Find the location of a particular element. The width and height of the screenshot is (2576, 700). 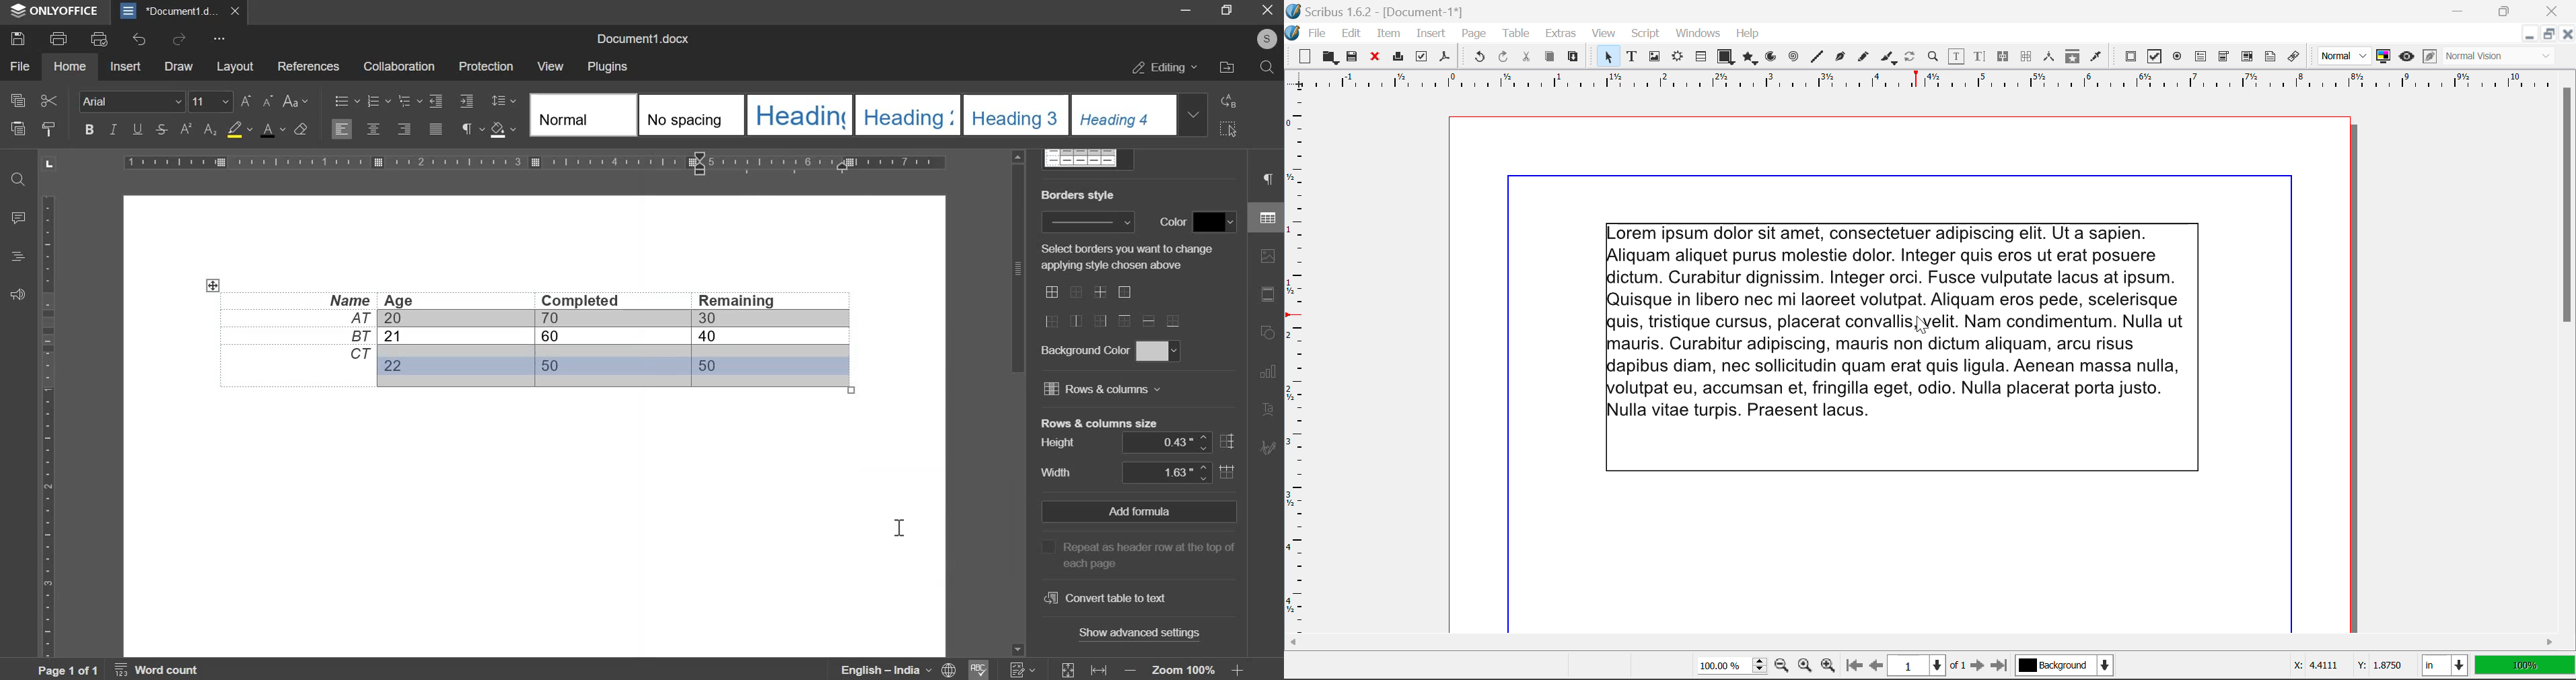

references is located at coordinates (307, 64).